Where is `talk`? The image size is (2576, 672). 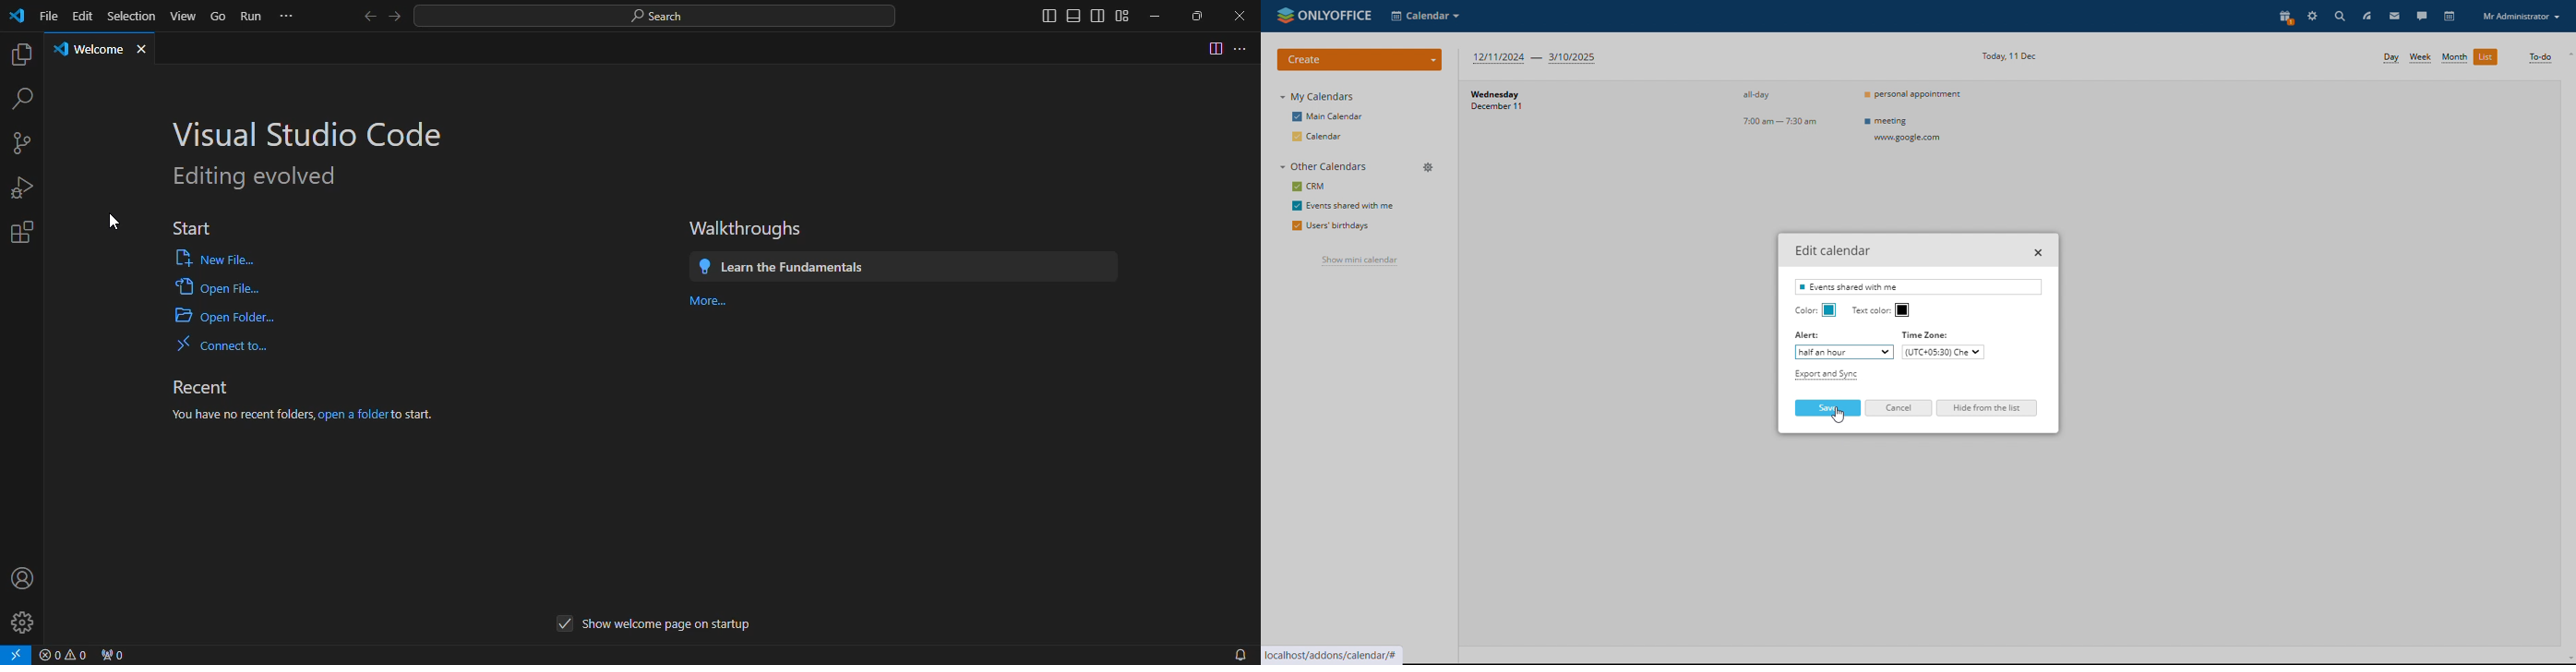
talk is located at coordinates (2421, 16).